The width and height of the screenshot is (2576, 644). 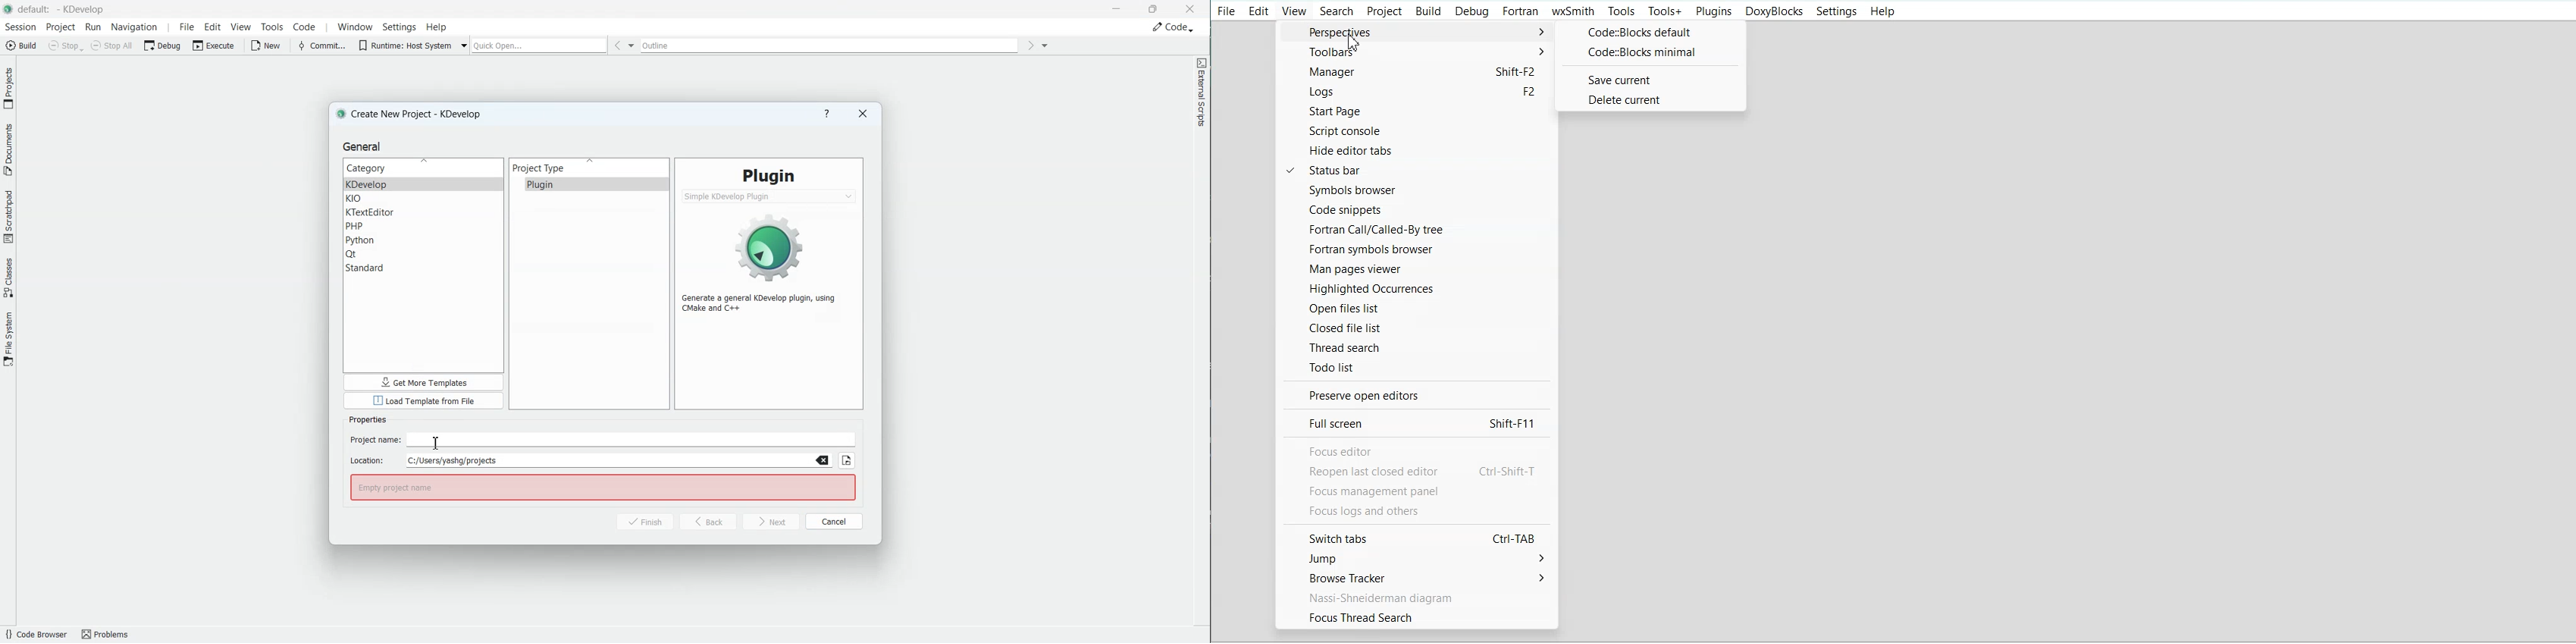 What do you see at coordinates (1416, 308) in the screenshot?
I see `Open files list` at bounding box center [1416, 308].